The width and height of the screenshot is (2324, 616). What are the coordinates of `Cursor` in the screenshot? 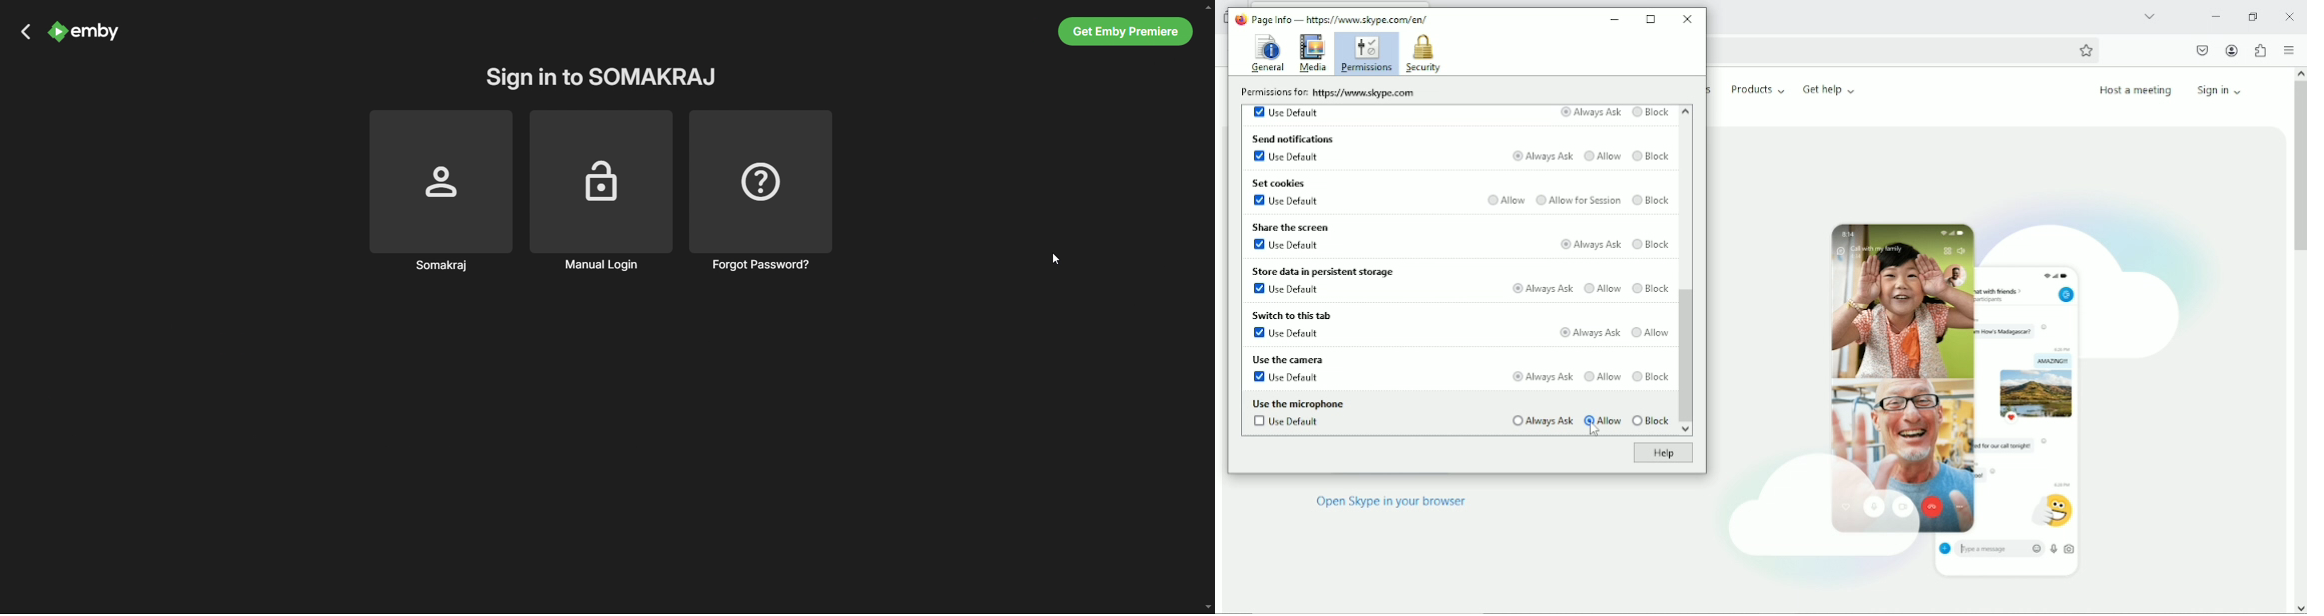 It's located at (1595, 431).